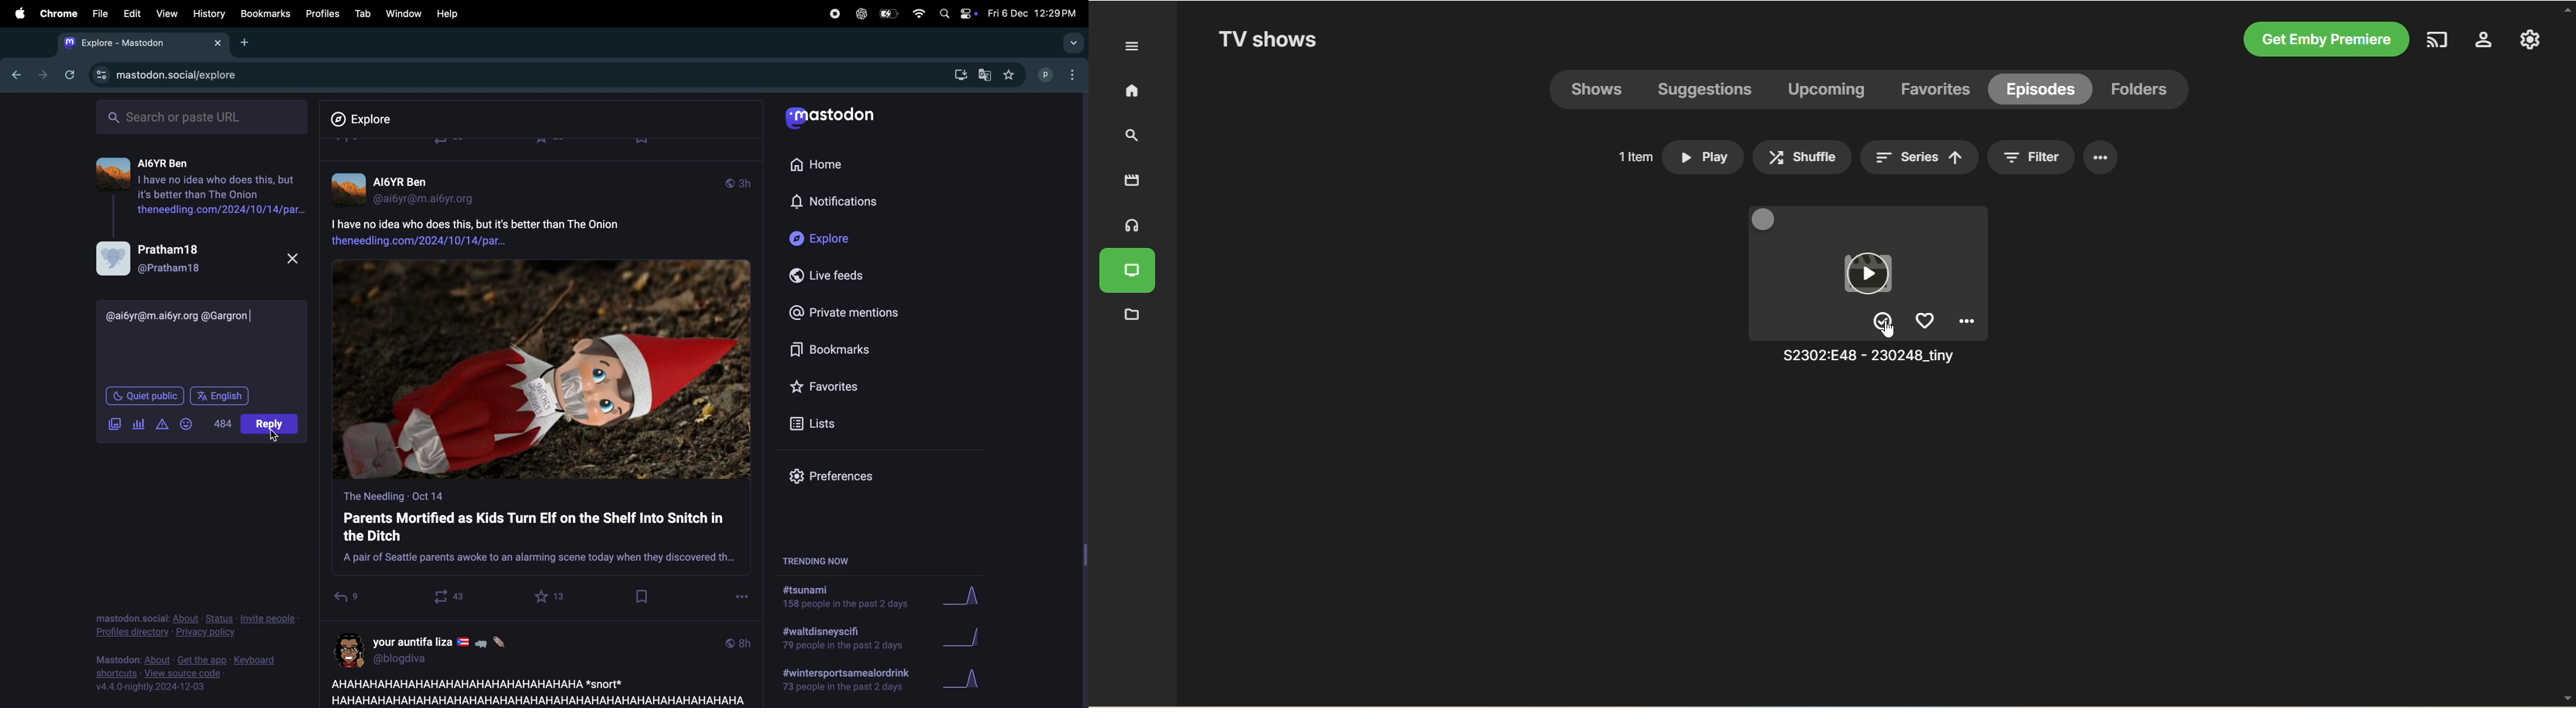 The height and width of the screenshot is (728, 2576). Describe the element at coordinates (738, 181) in the screenshot. I see `time ago` at that location.